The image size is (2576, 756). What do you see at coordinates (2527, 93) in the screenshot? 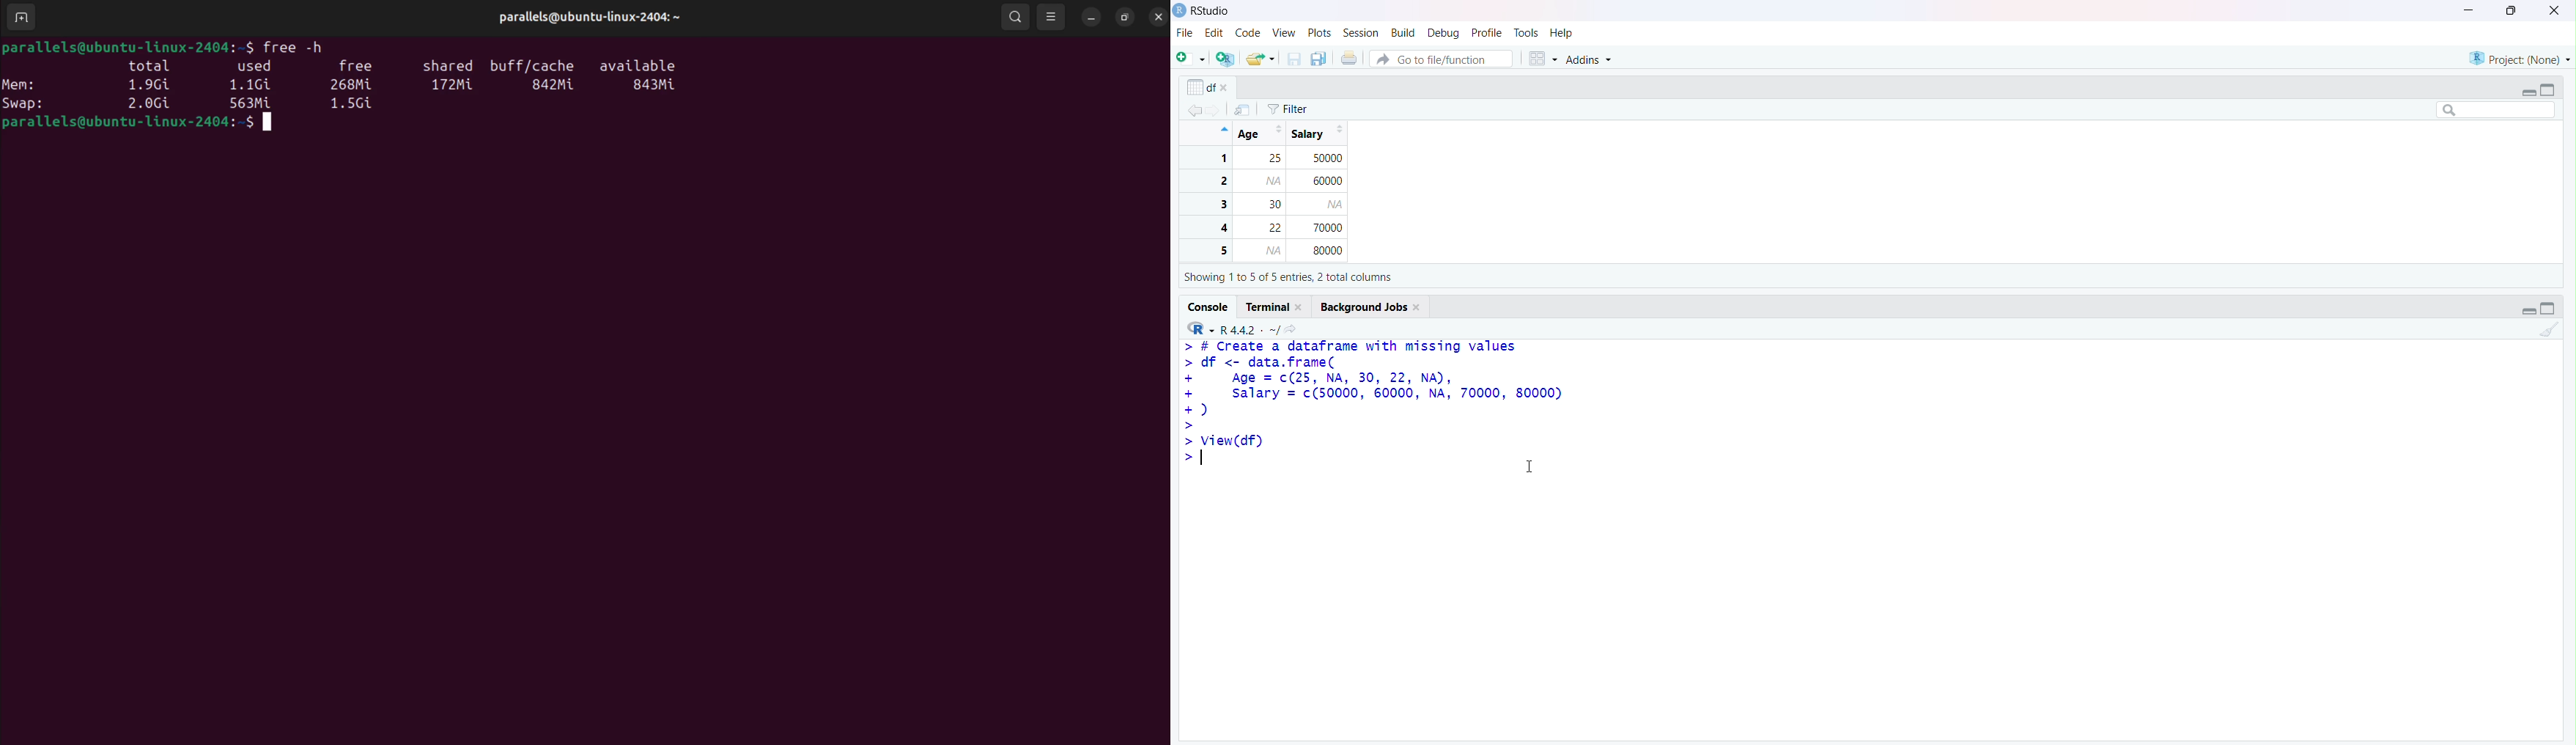
I see `Minimize` at bounding box center [2527, 93].